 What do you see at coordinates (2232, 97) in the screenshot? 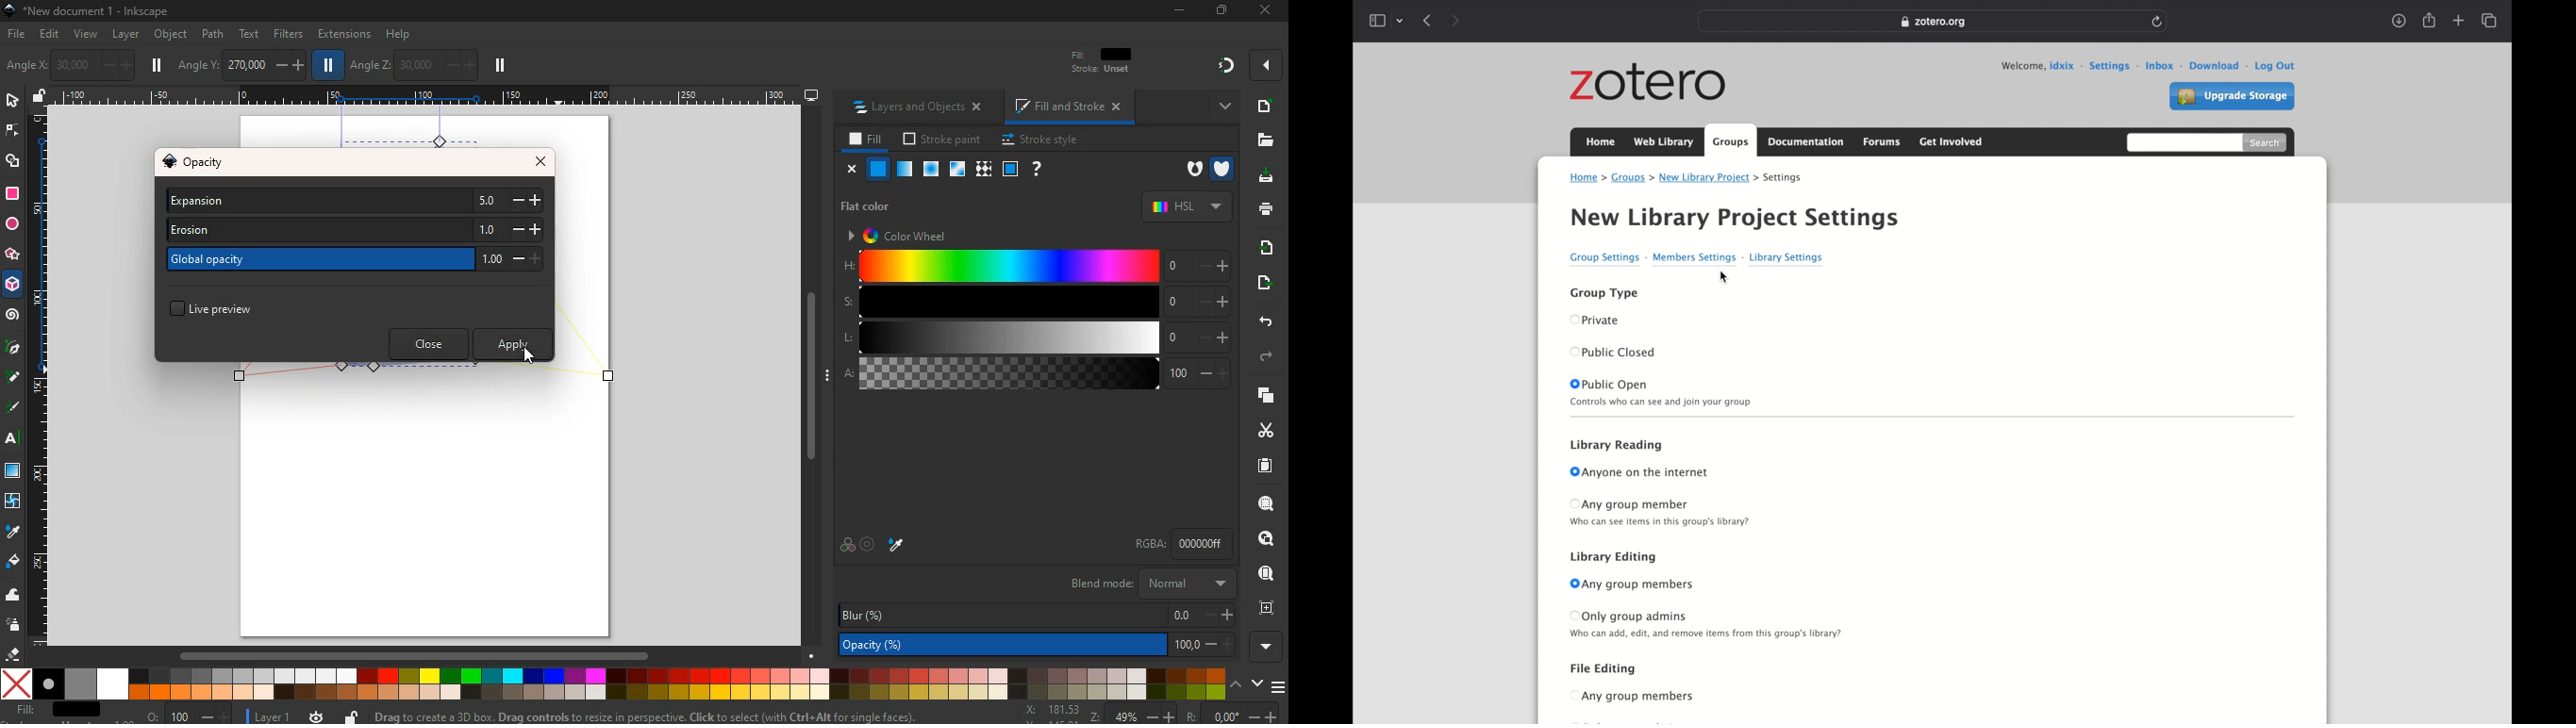
I see `upgrade storage` at bounding box center [2232, 97].